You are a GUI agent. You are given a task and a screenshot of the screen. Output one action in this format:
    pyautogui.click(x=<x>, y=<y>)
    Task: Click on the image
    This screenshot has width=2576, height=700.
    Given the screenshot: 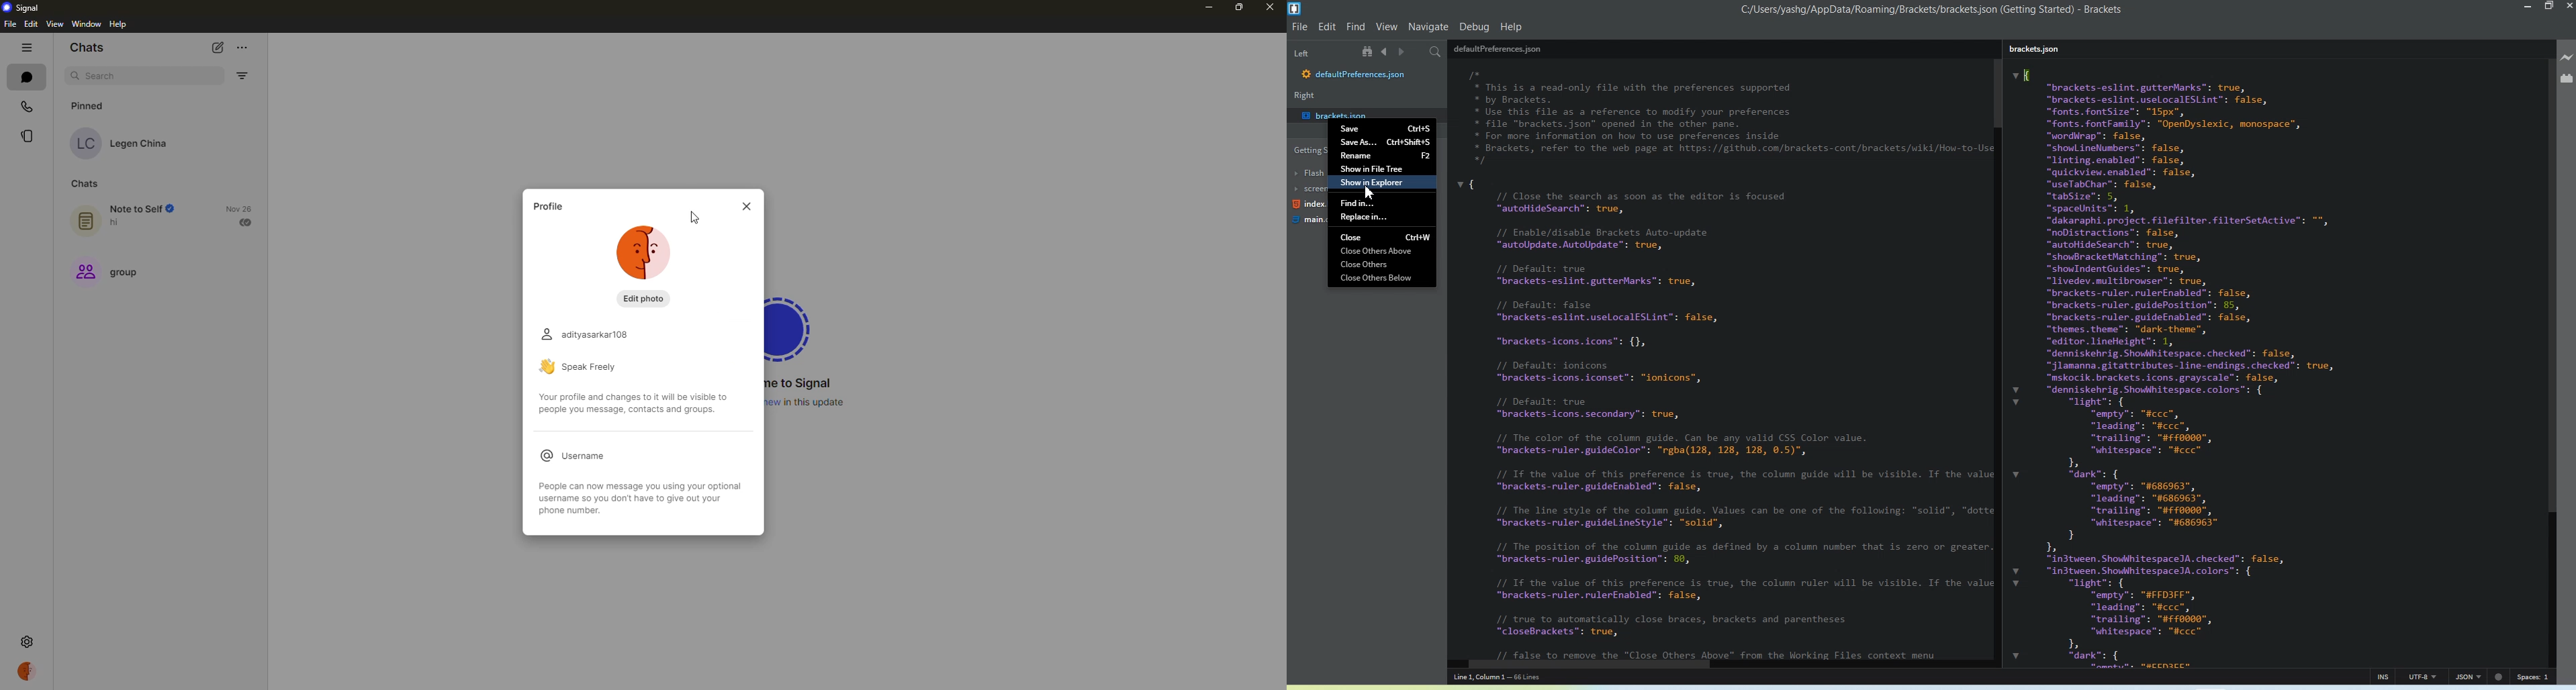 What is the action you would take?
    pyautogui.click(x=644, y=255)
    